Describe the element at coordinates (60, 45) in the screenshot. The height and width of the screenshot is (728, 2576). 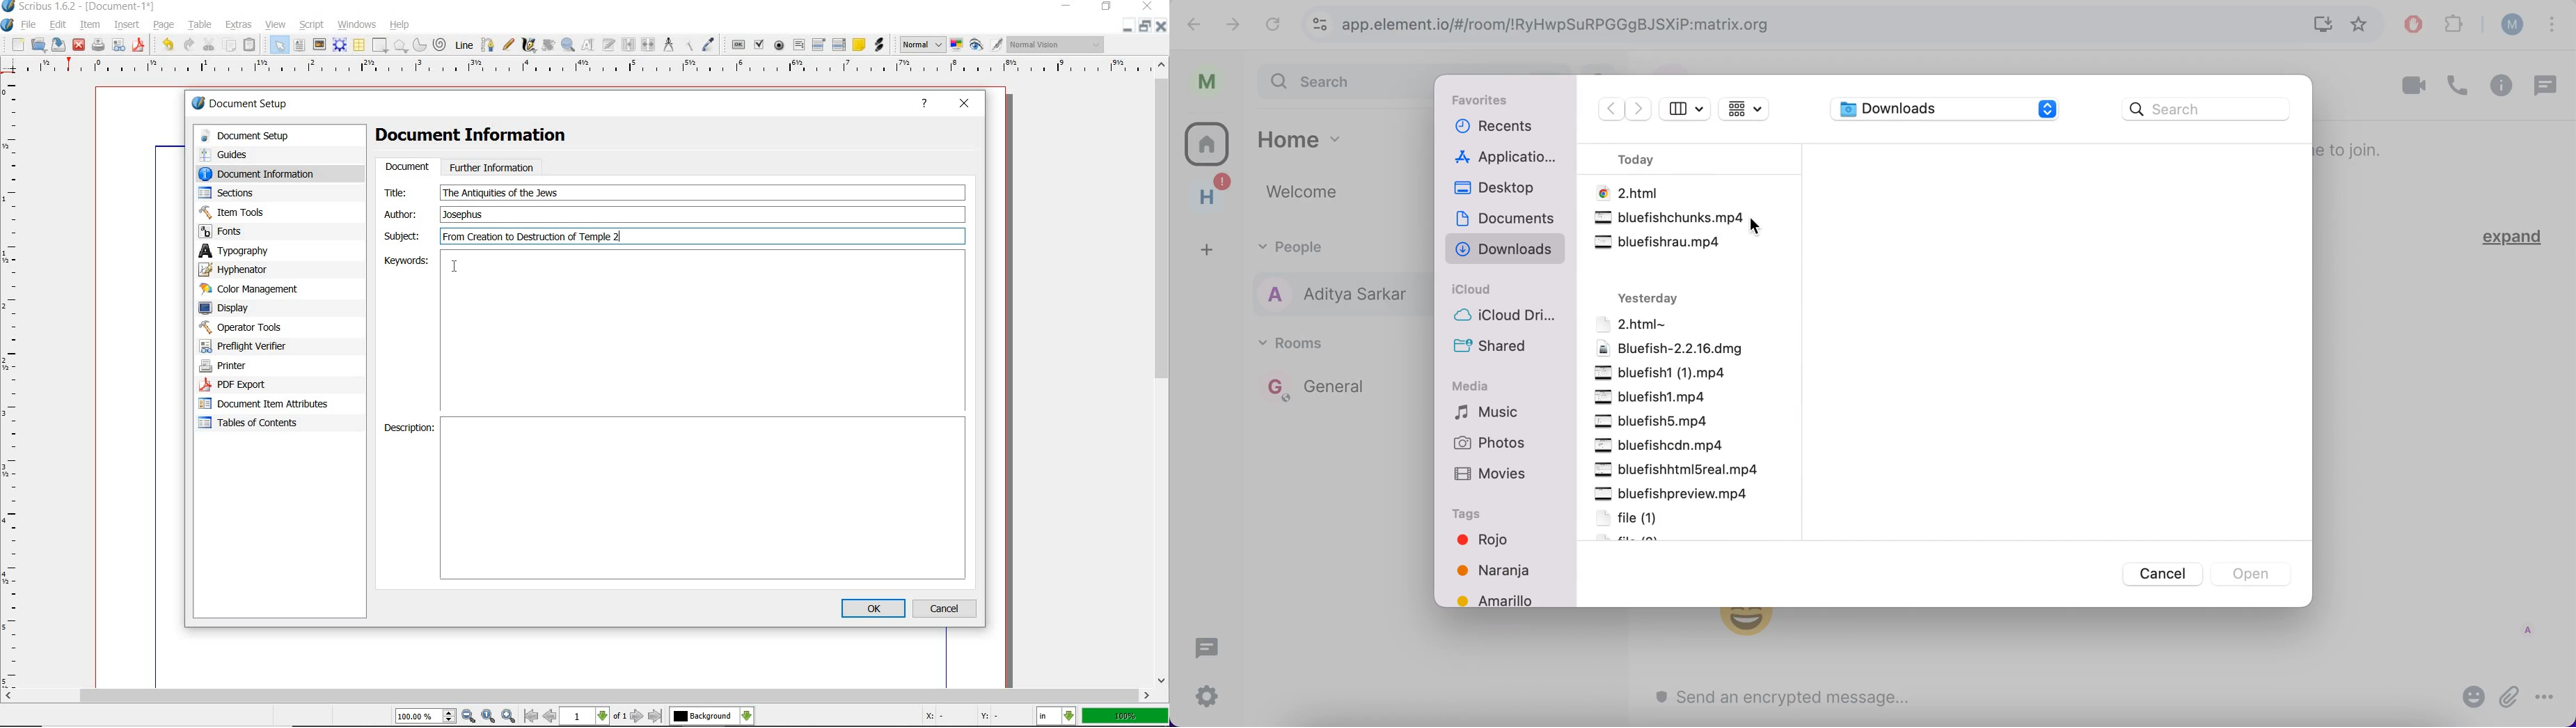
I see `save` at that location.